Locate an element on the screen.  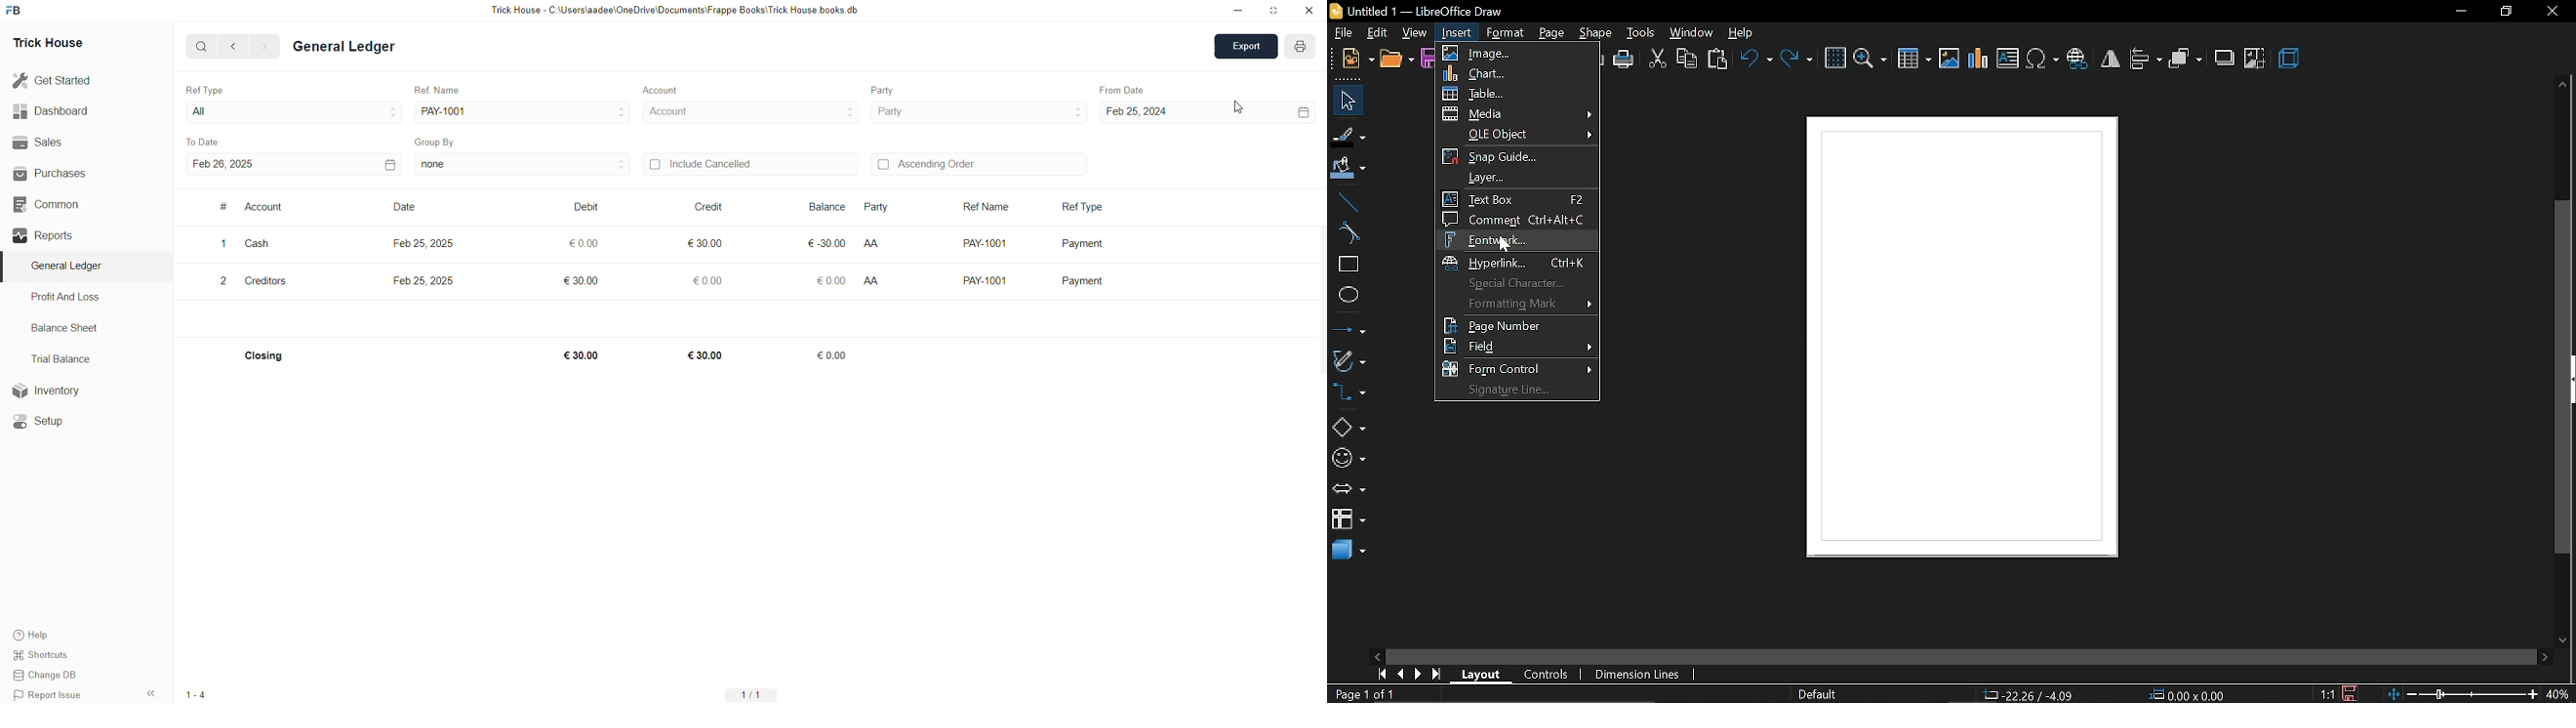
Purchase PaymenTS is located at coordinates (73, 235).